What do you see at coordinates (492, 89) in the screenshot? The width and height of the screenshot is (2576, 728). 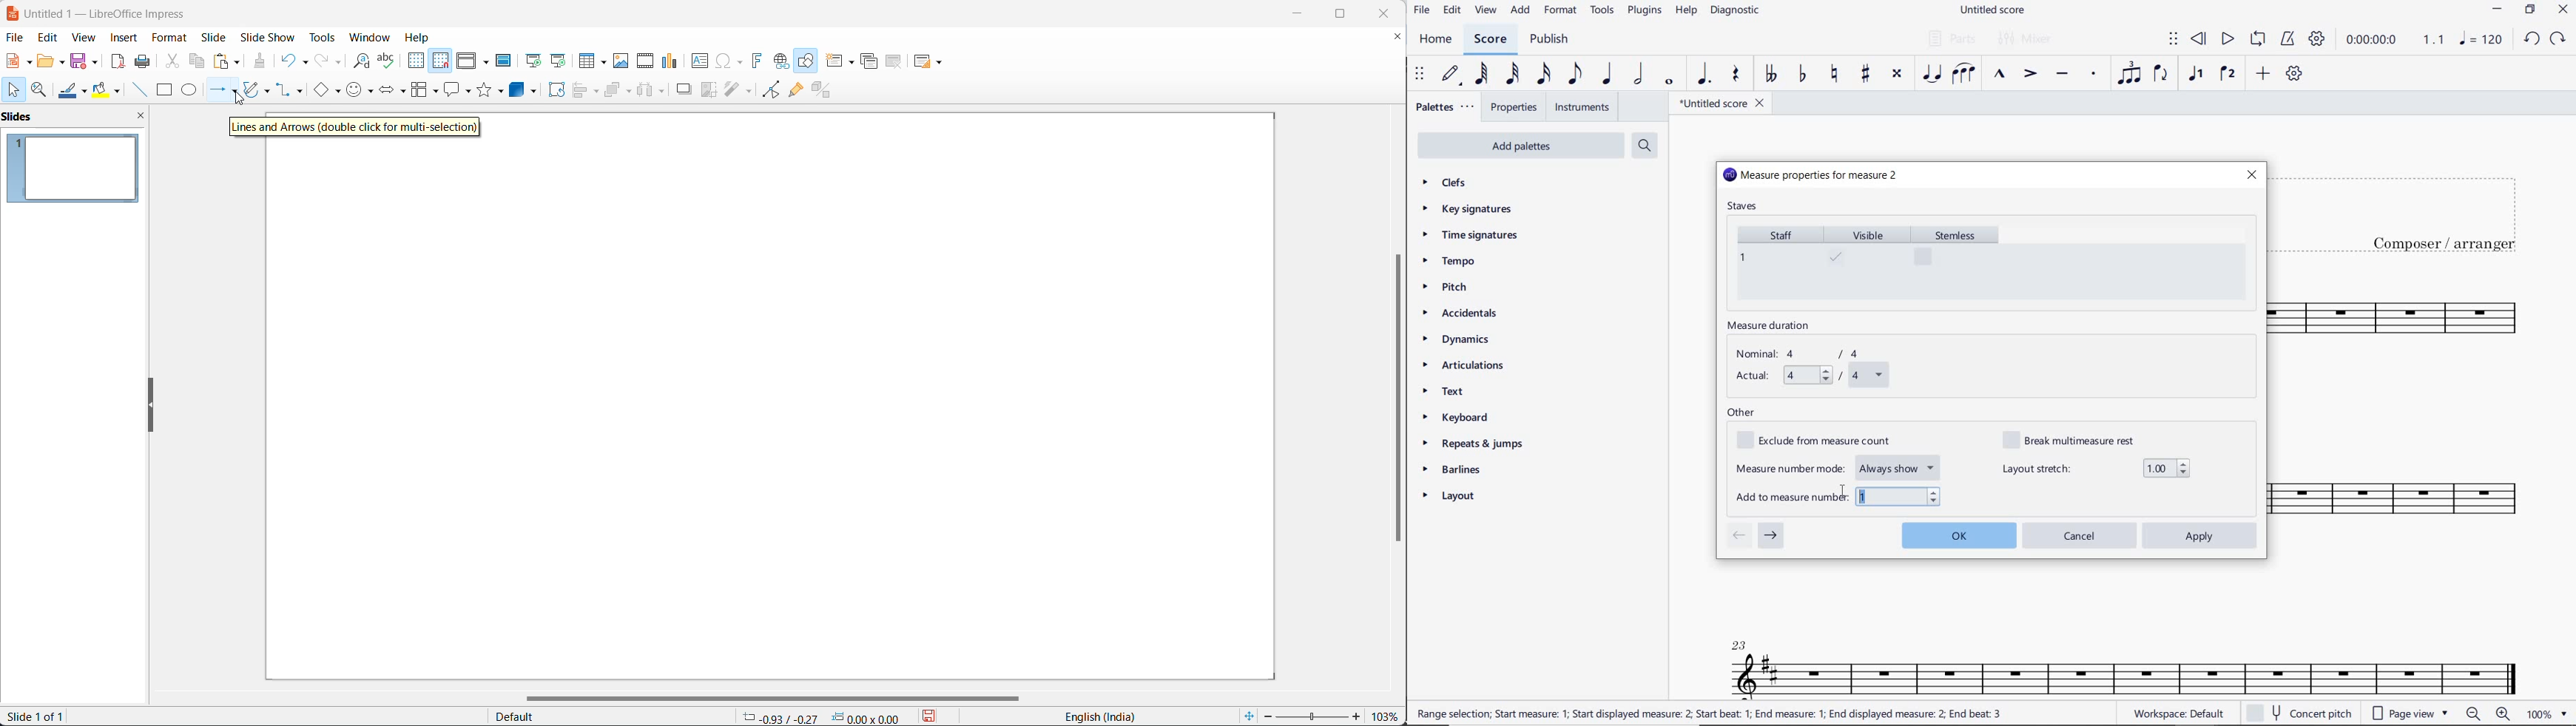 I see `star shapes` at bounding box center [492, 89].